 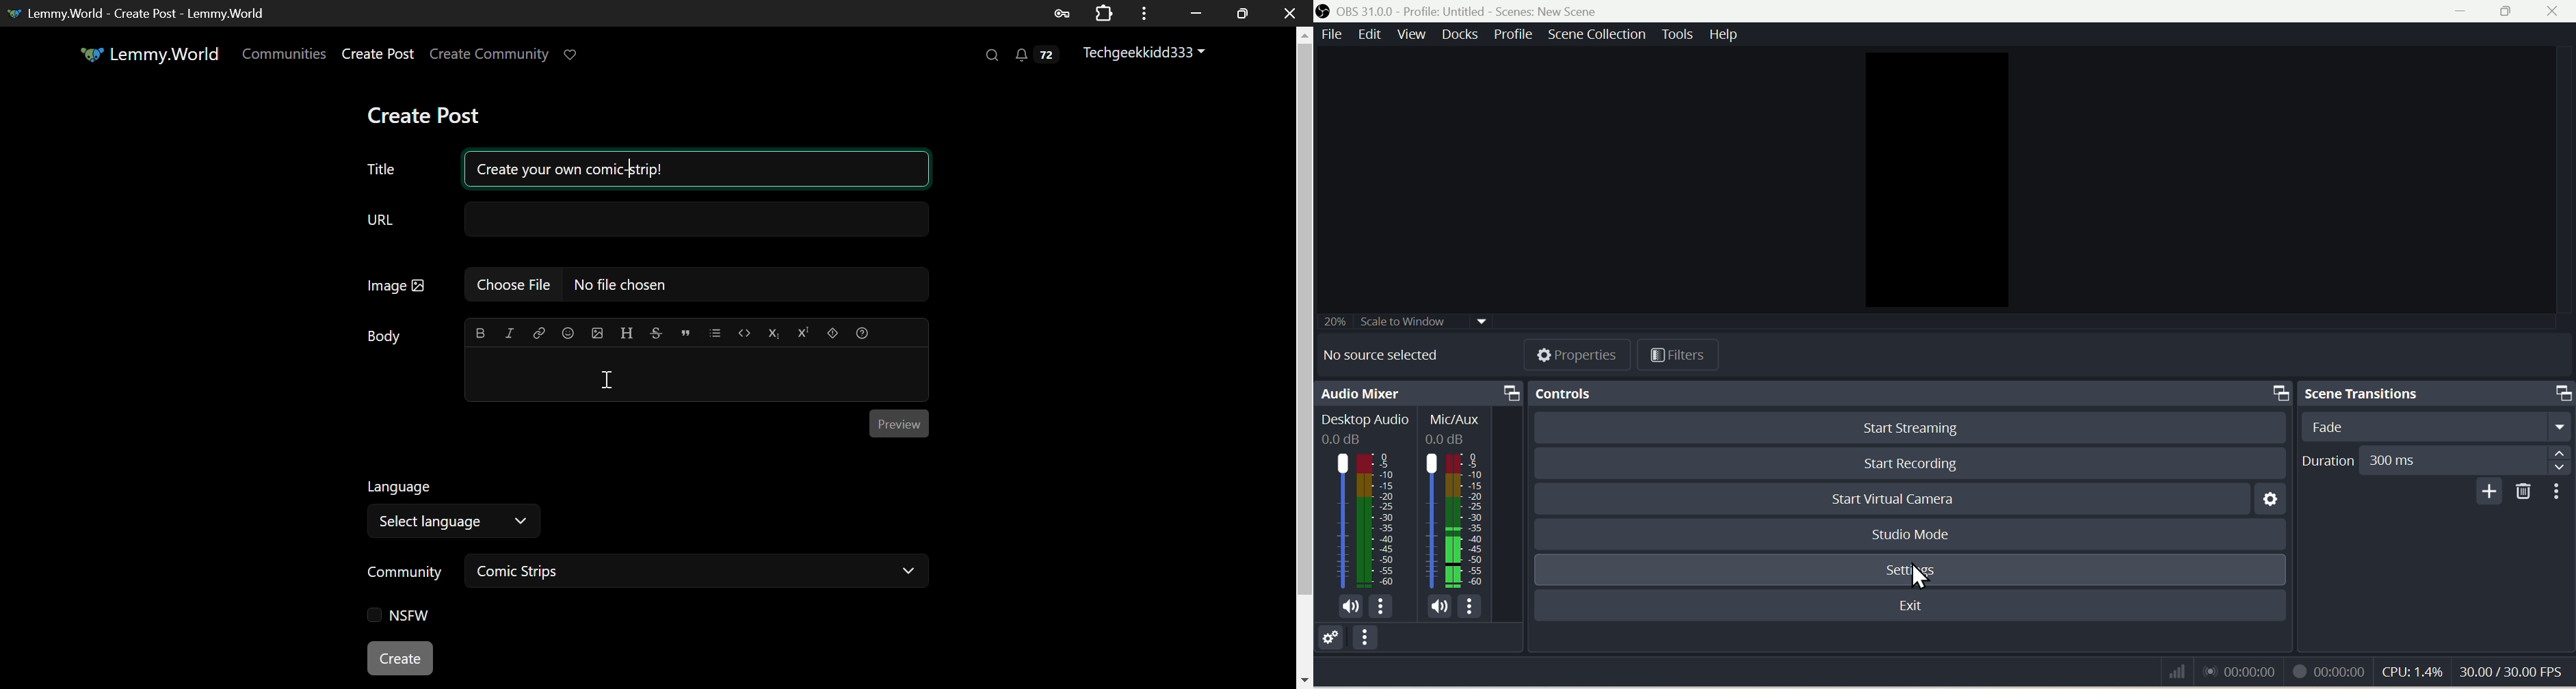 I want to click on Audio bar, so click(x=1419, y=511).